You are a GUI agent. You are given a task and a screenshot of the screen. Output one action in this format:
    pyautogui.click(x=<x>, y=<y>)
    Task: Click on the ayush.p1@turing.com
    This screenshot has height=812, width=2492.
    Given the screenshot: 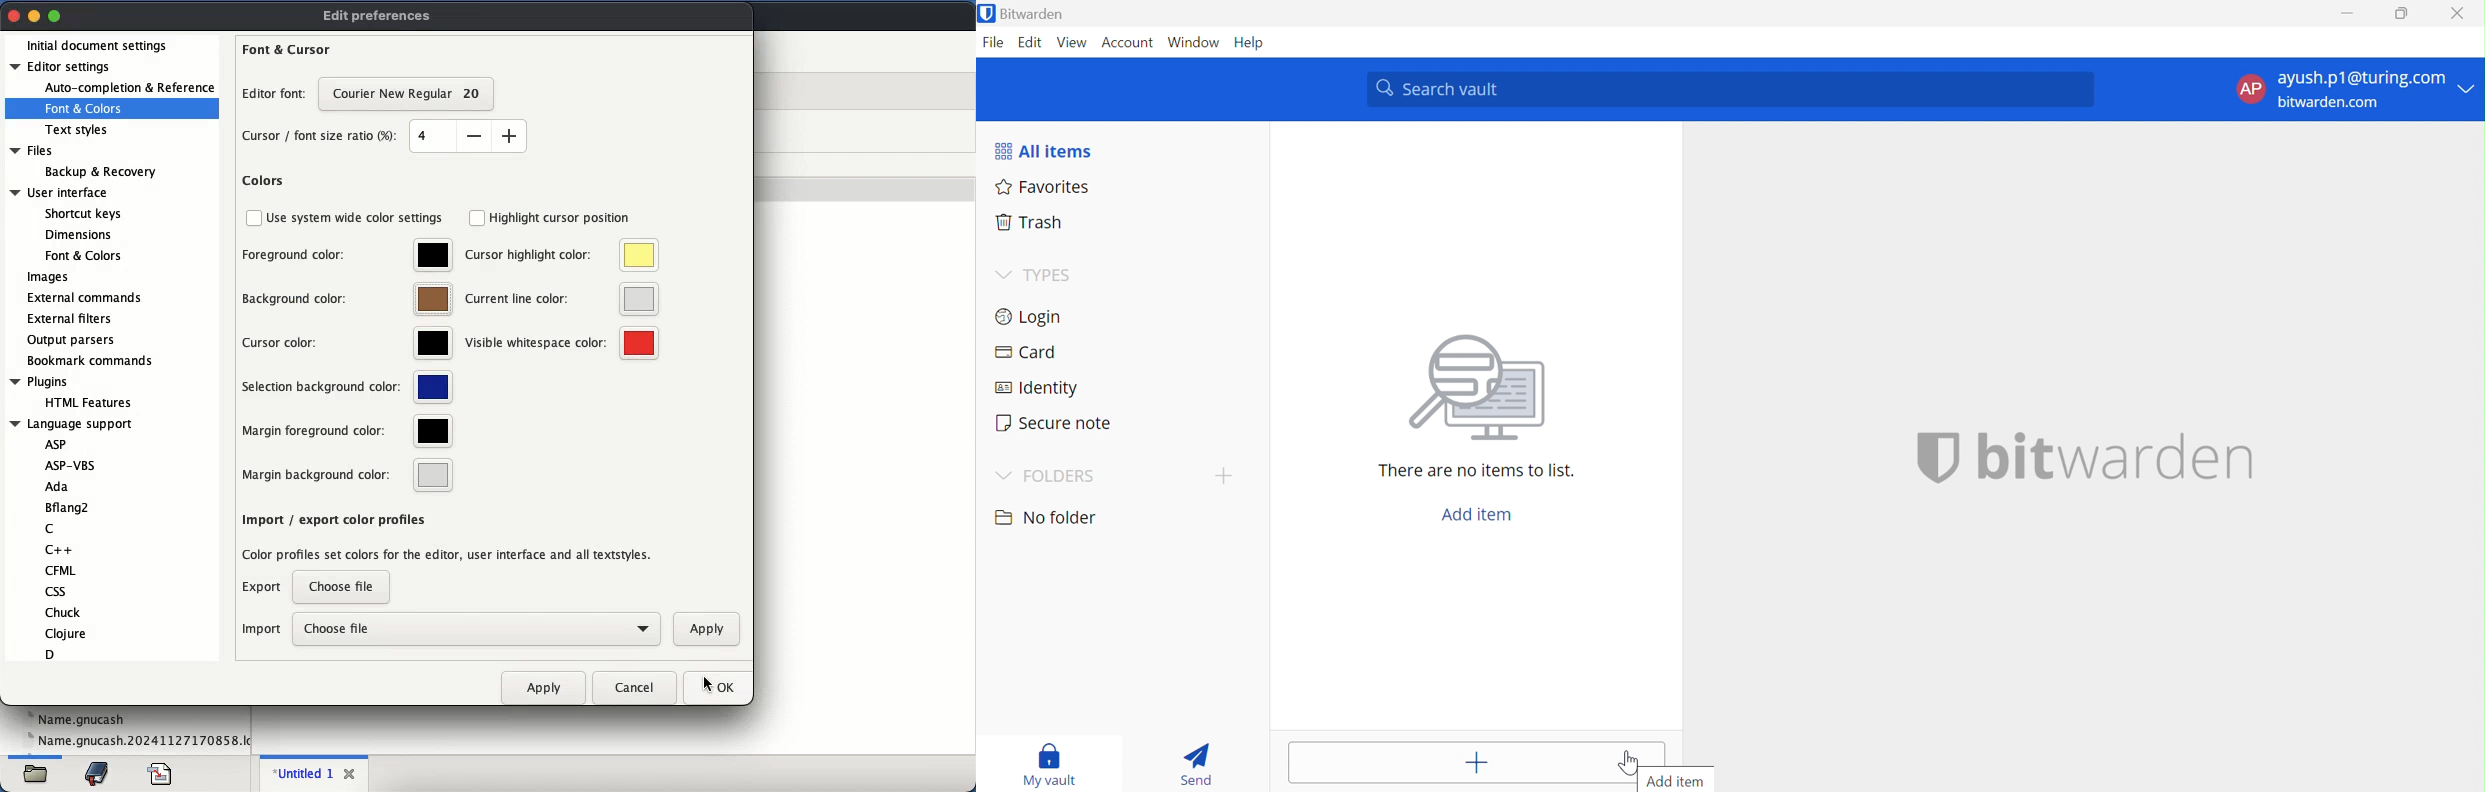 What is the action you would take?
    pyautogui.click(x=2362, y=76)
    